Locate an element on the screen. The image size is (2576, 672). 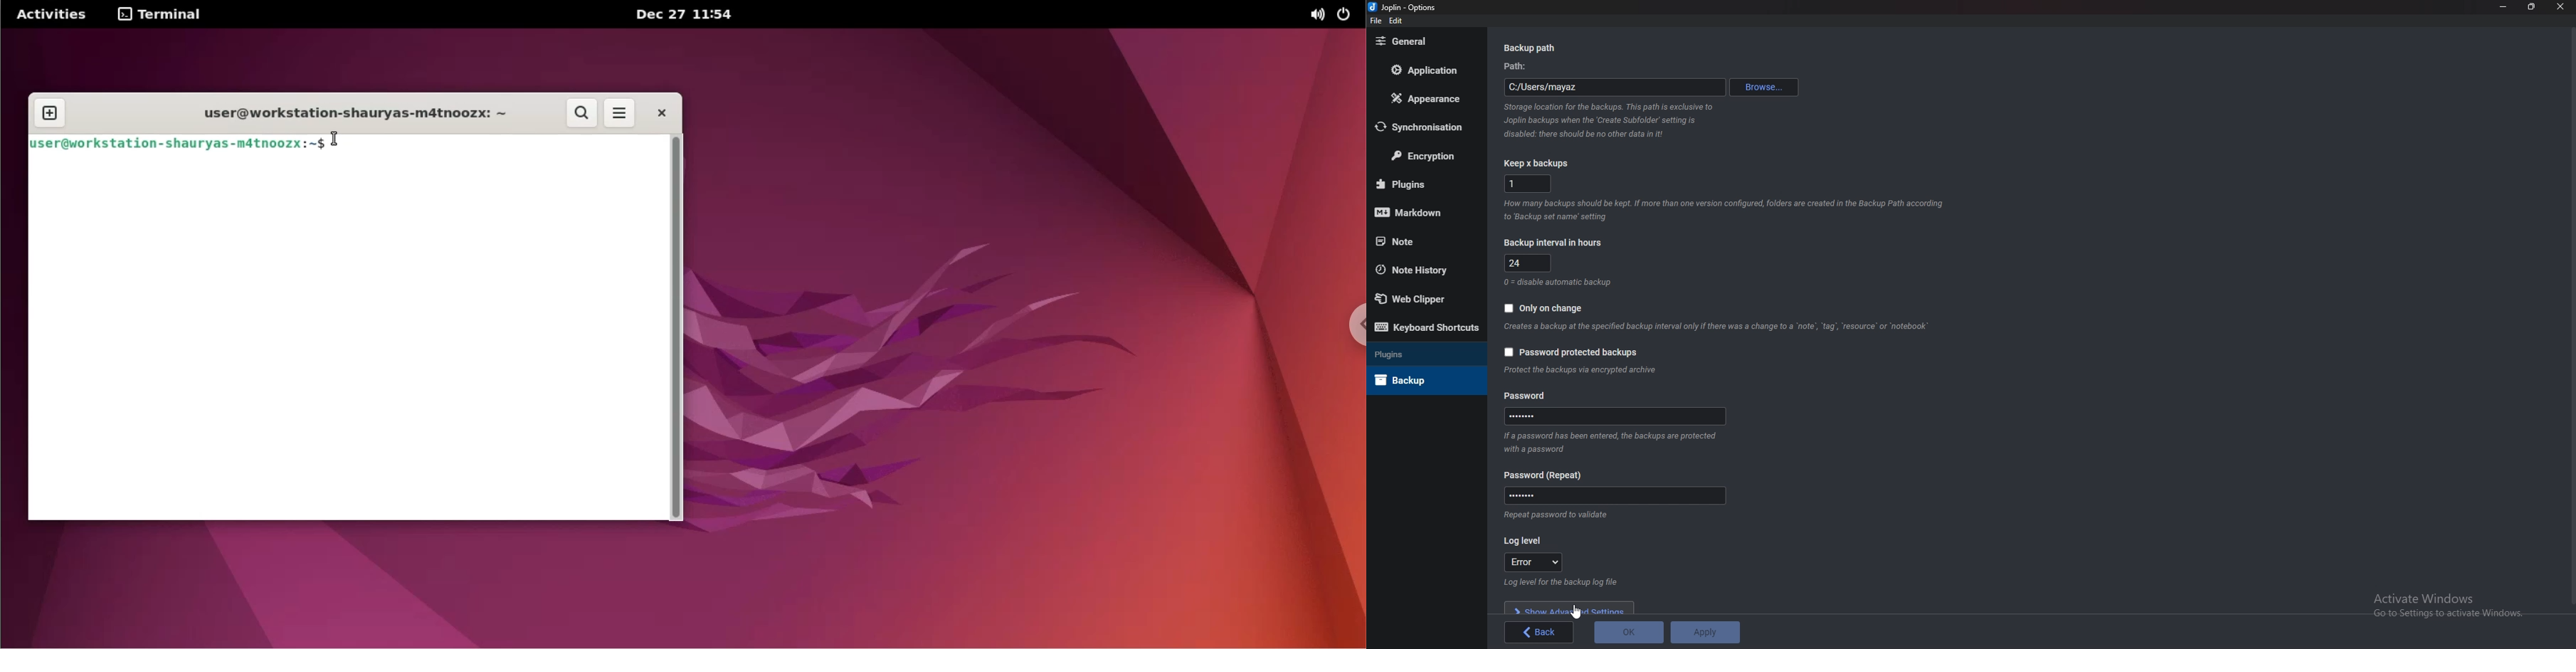
Joplin is located at coordinates (1403, 7).